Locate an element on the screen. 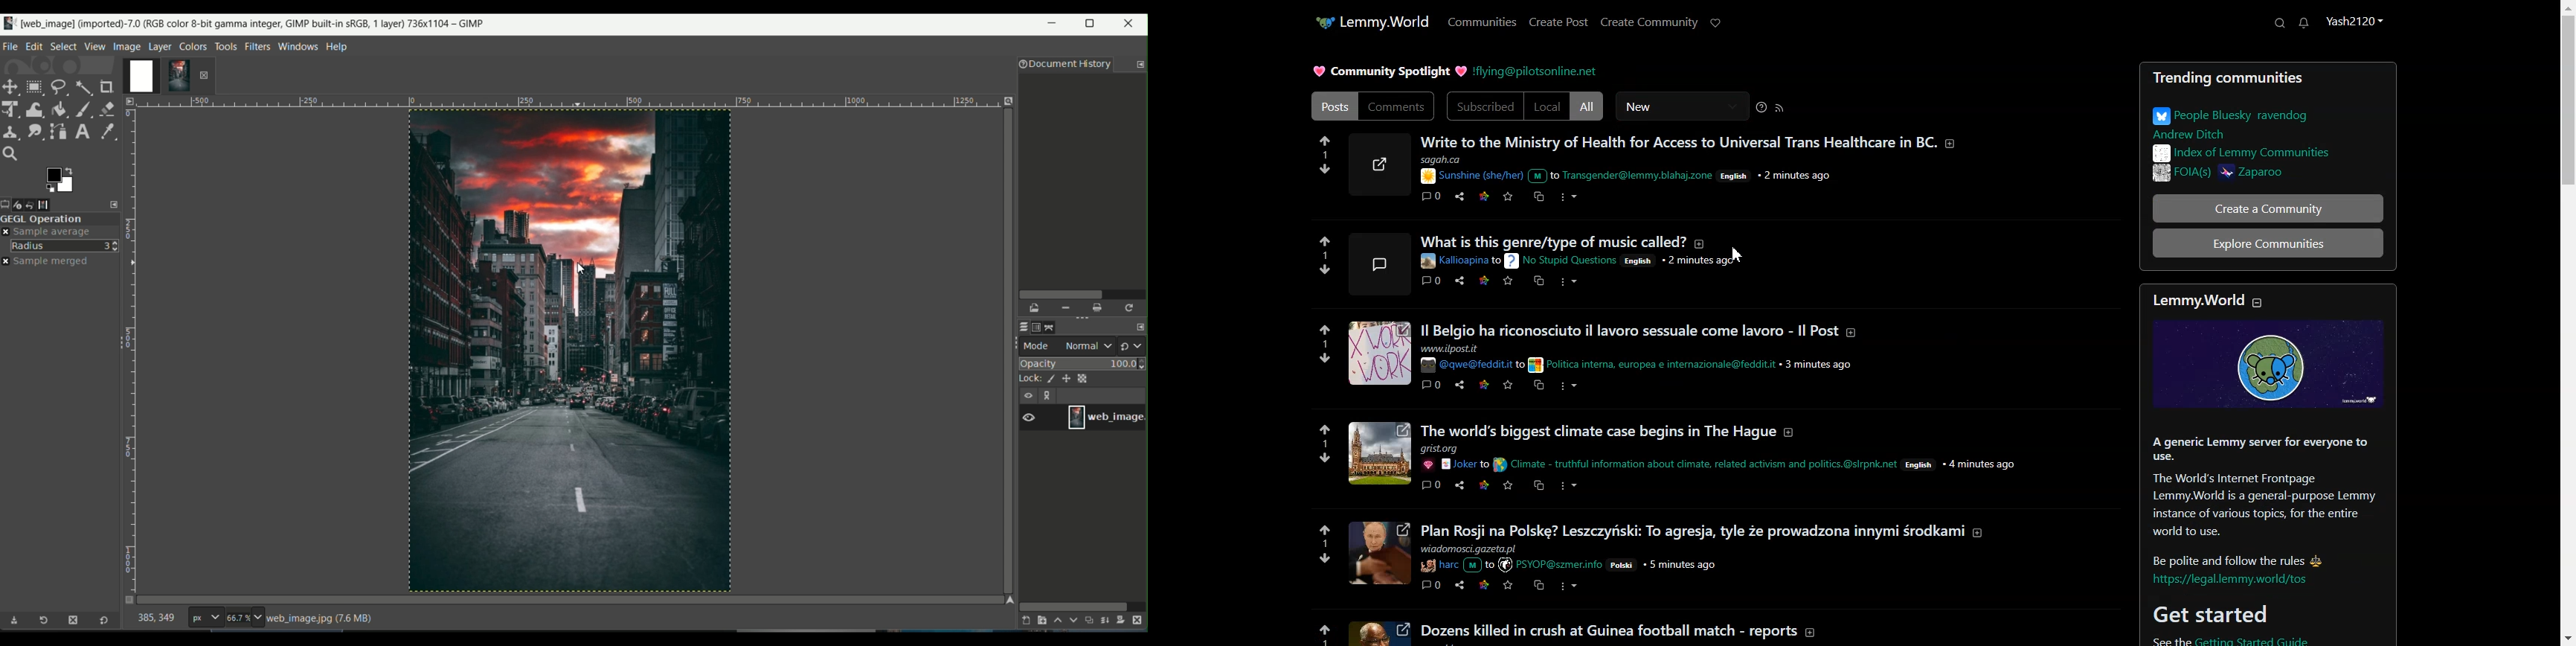 The height and width of the screenshot is (672, 2576). New is located at coordinates (1682, 106).